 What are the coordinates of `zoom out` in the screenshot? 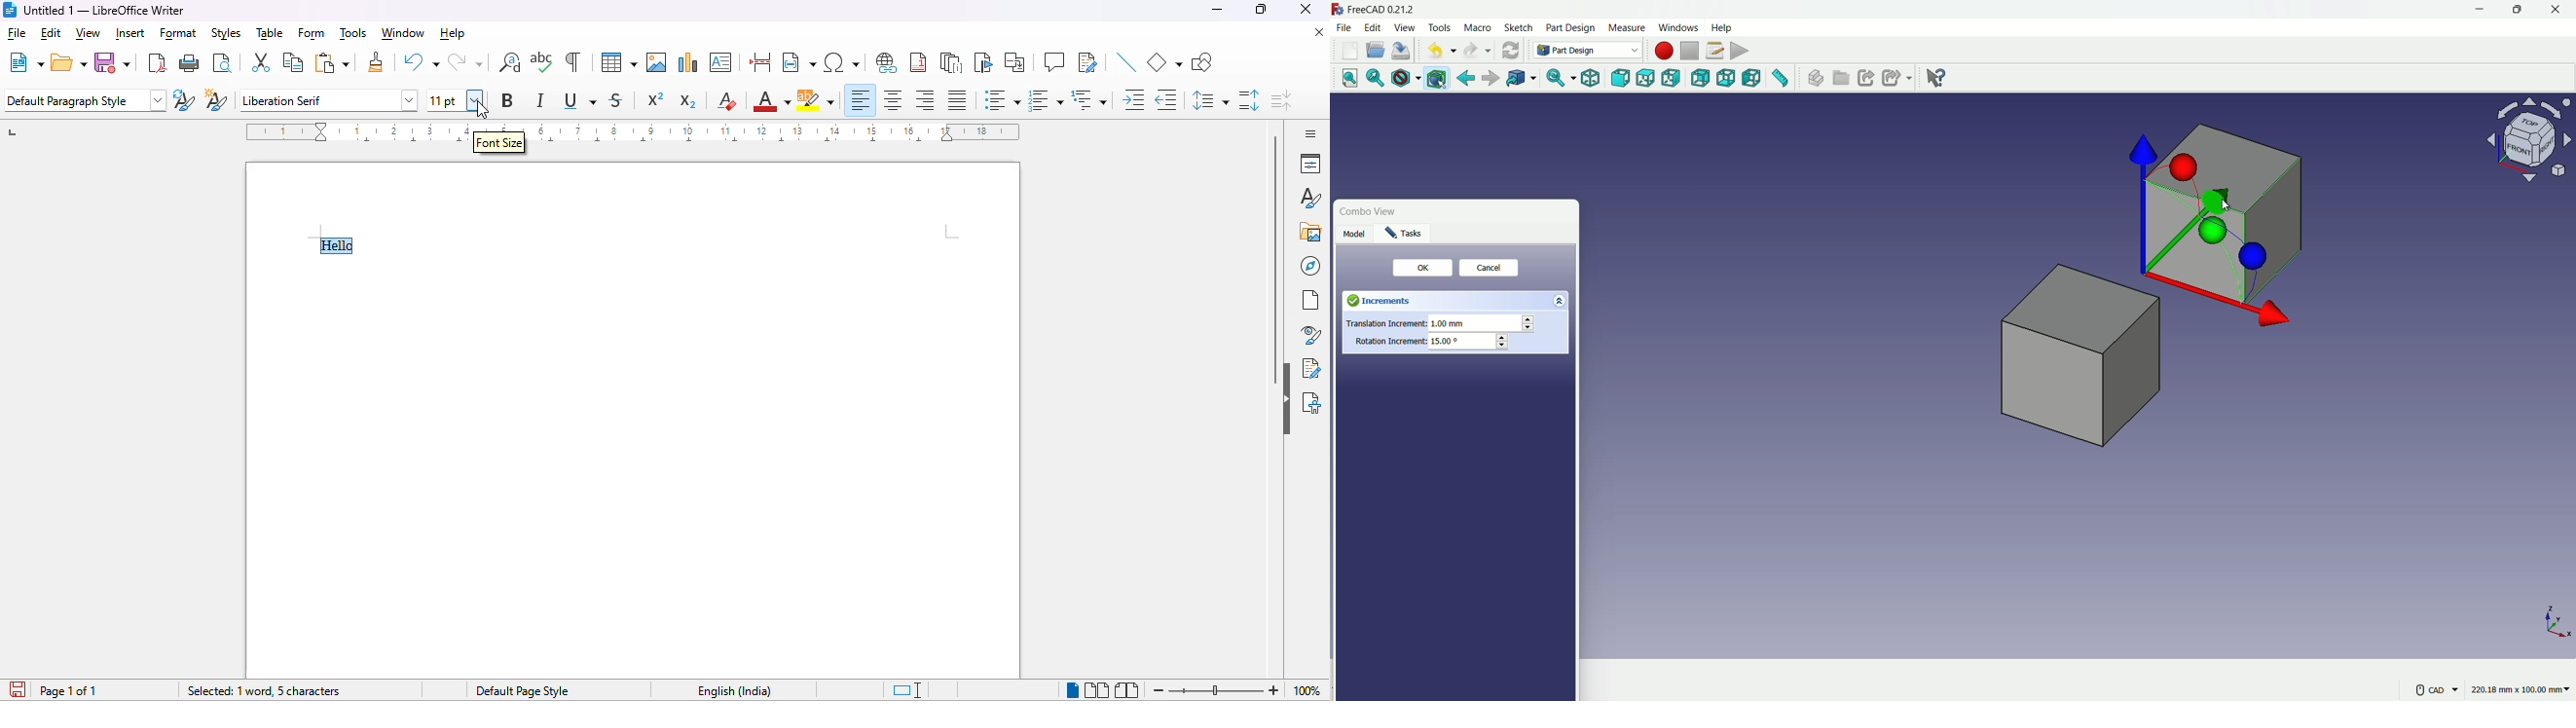 It's located at (1157, 691).